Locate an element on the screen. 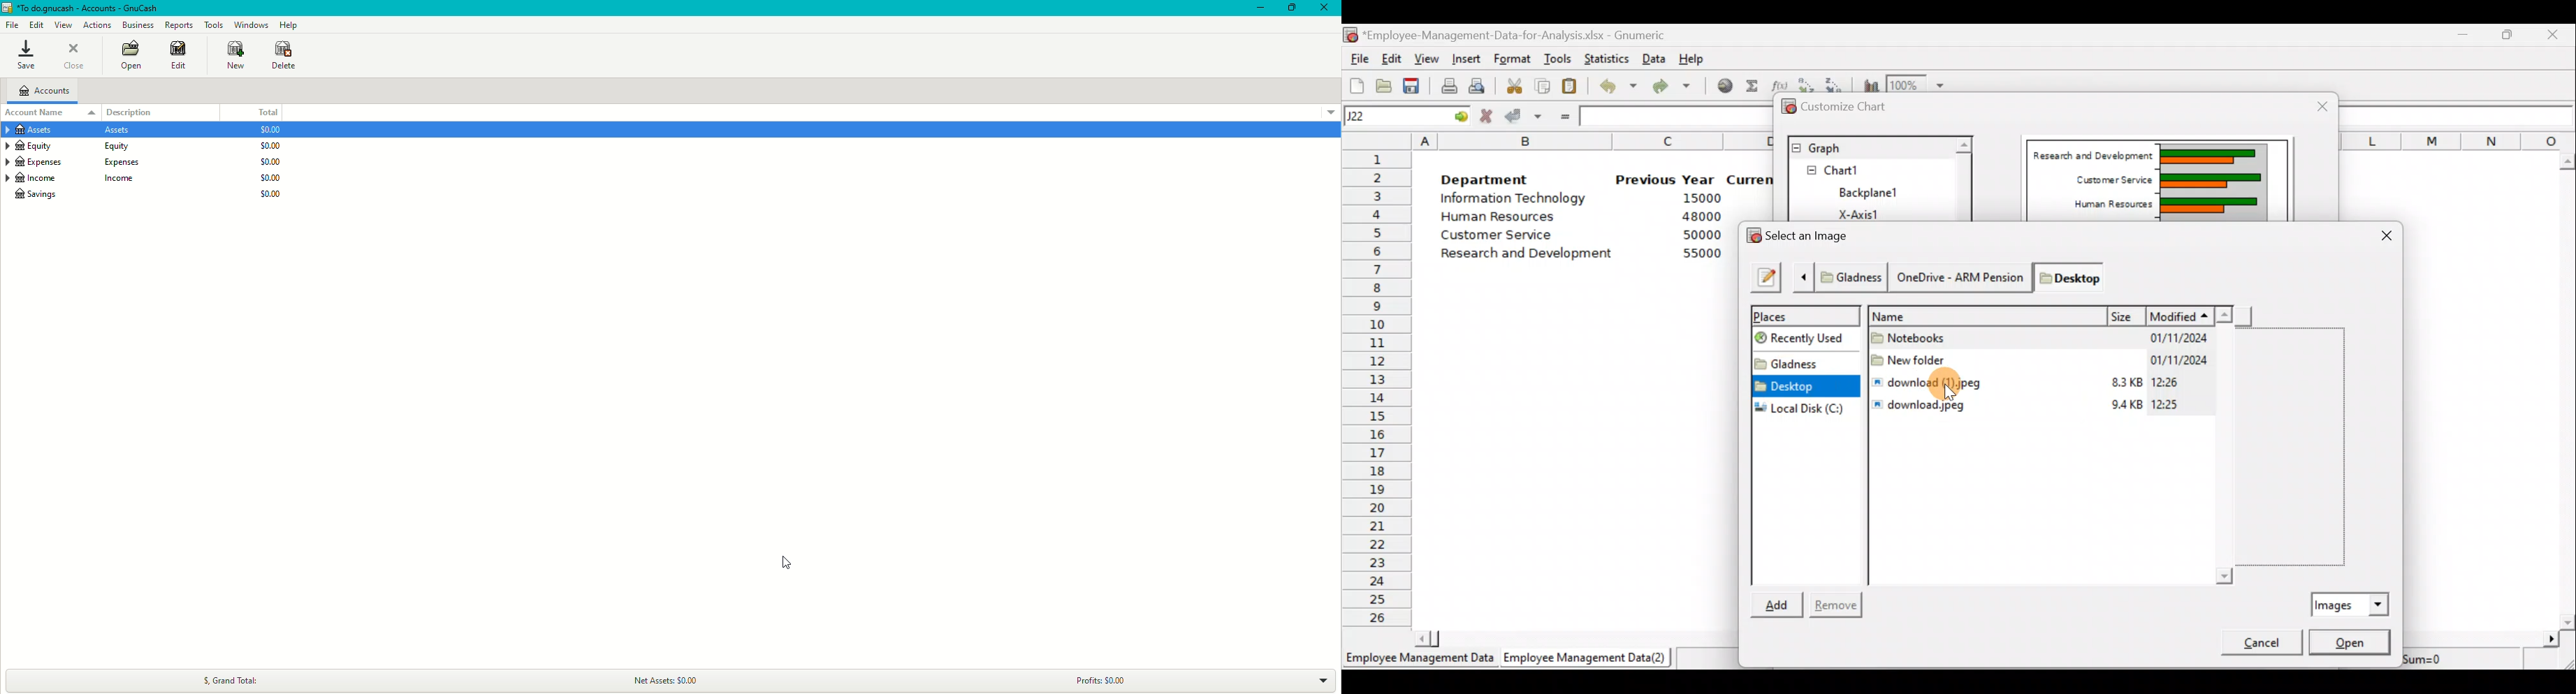 The width and height of the screenshot is (2576, 700). ‘Employee-Management-Data-for-Analysis.xlsx - Gnumeric is located at coordinates (1527, 35).